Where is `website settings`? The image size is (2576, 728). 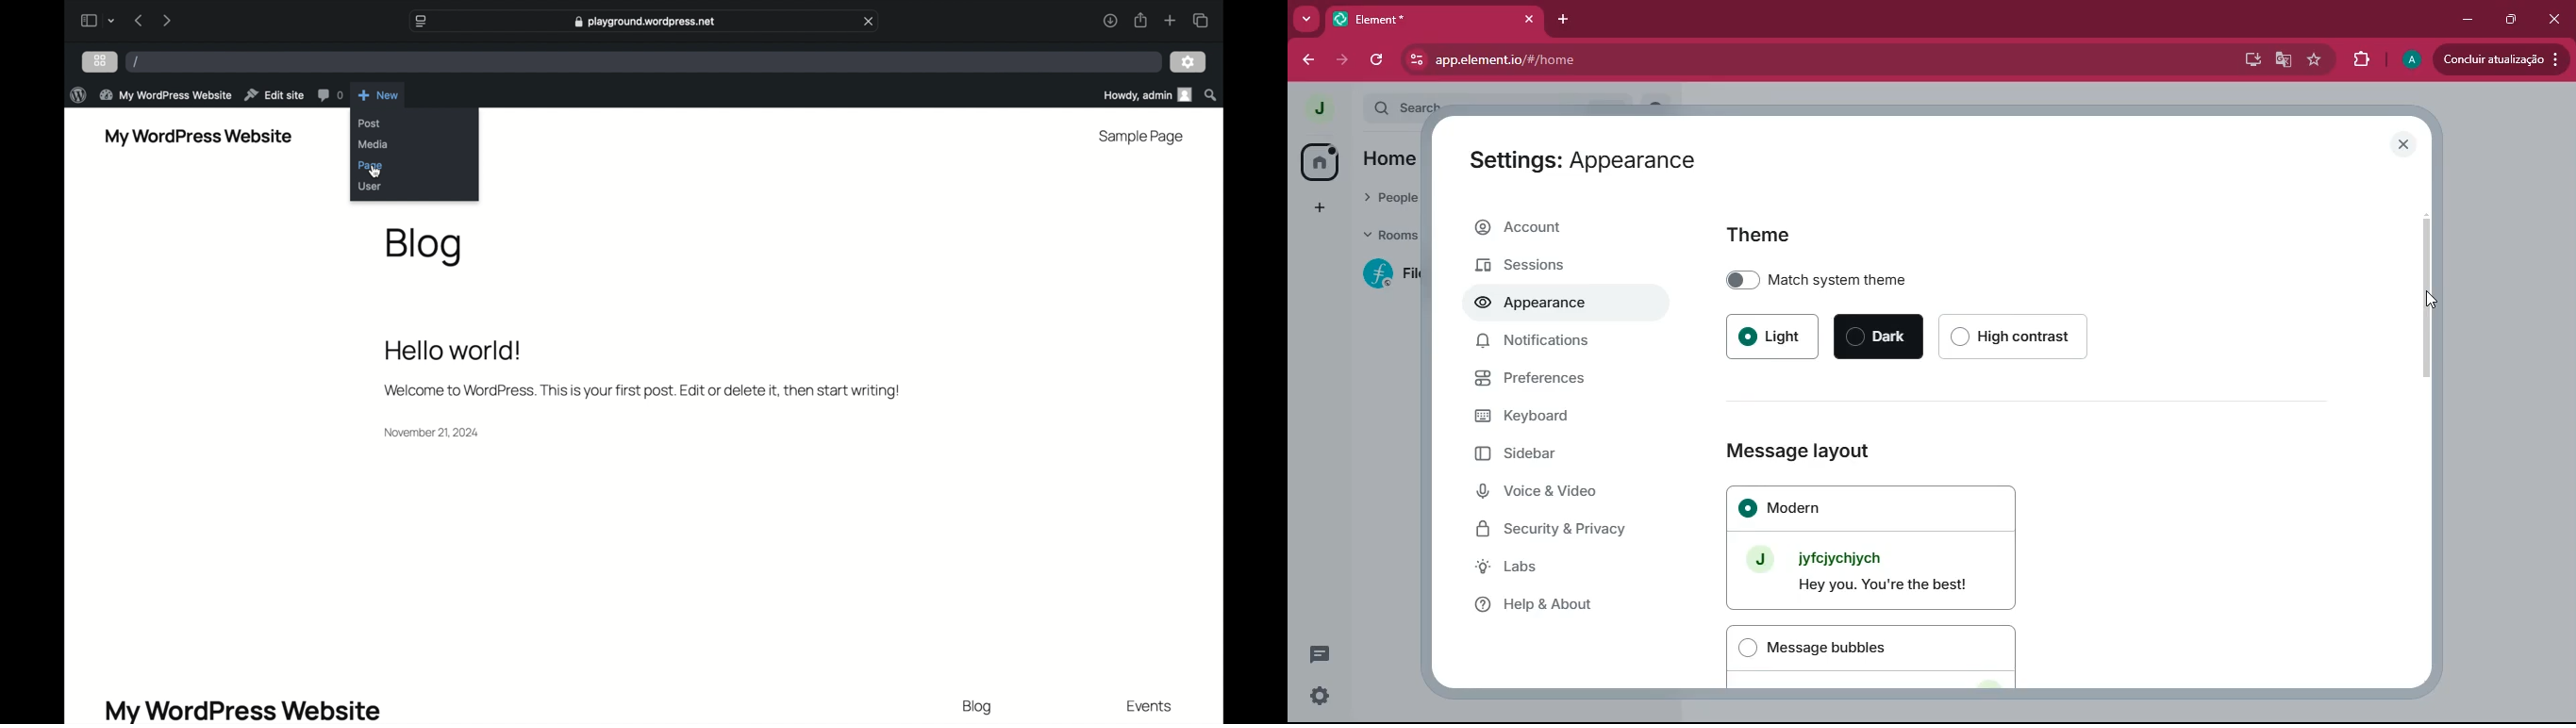
website settings is located at coordinates (420, 21).